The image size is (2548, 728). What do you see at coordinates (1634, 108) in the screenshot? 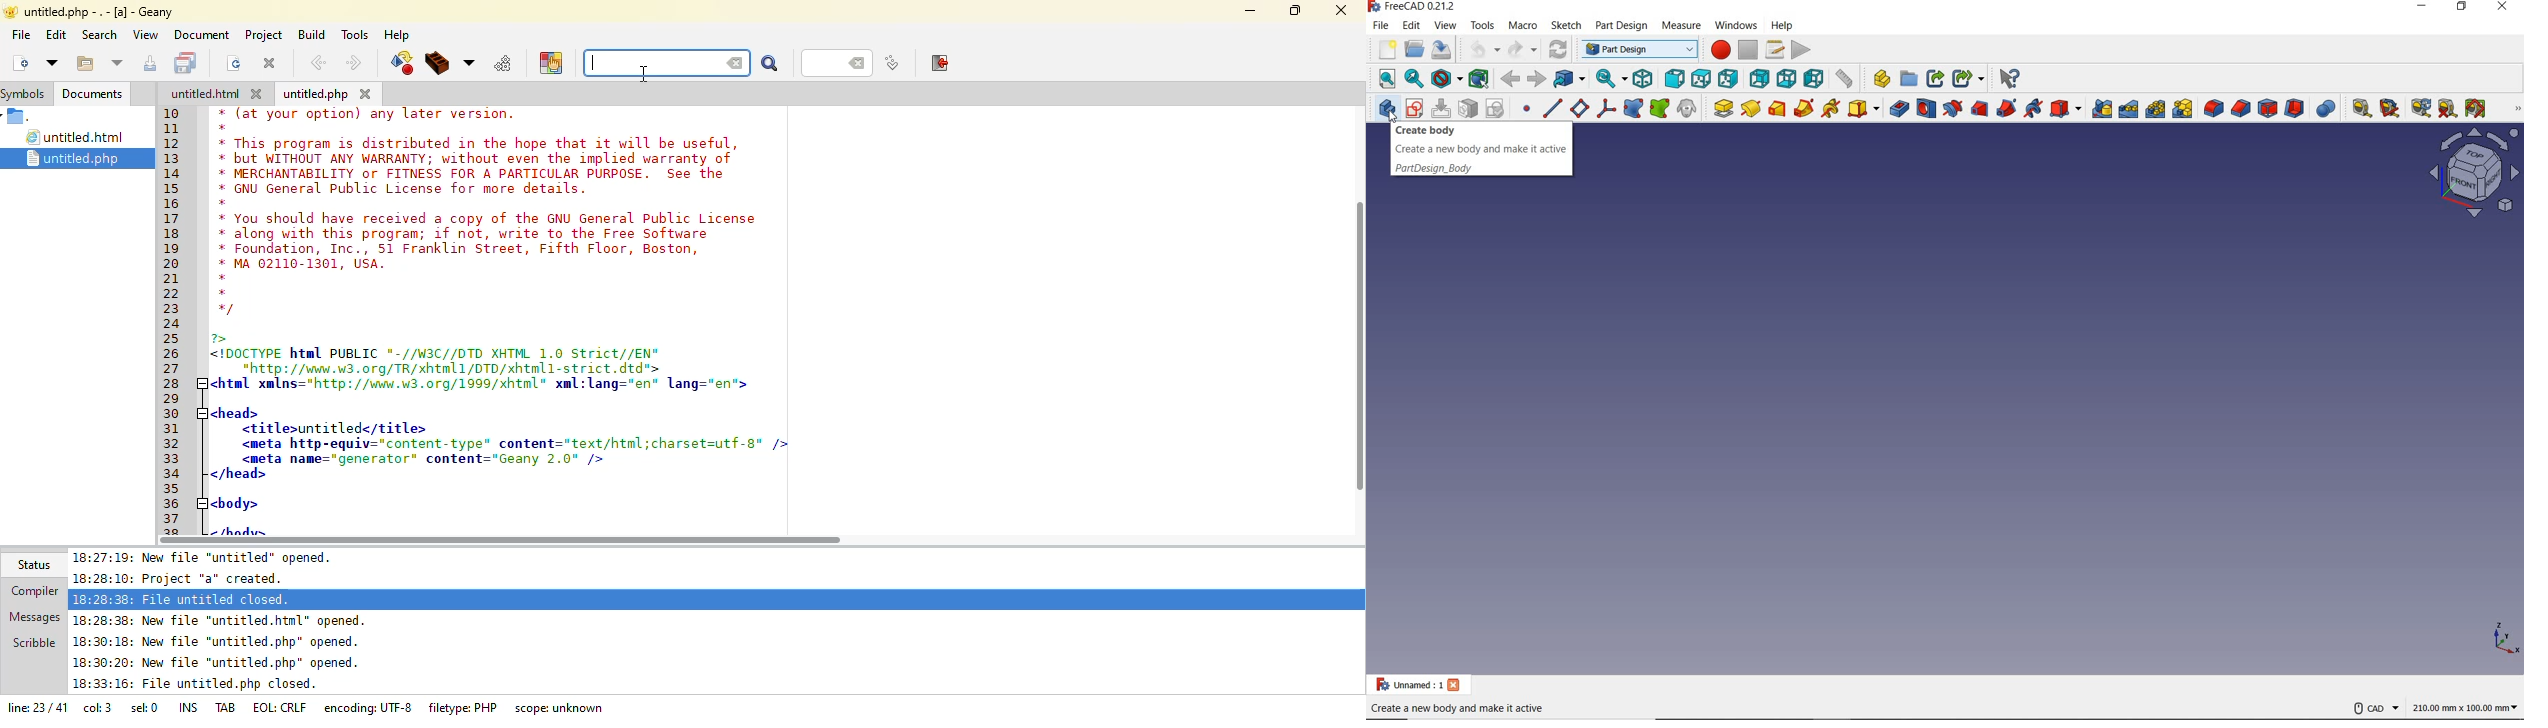
I see `CREATE A SHAPE BINDER` at bounding box center [1634, 108].